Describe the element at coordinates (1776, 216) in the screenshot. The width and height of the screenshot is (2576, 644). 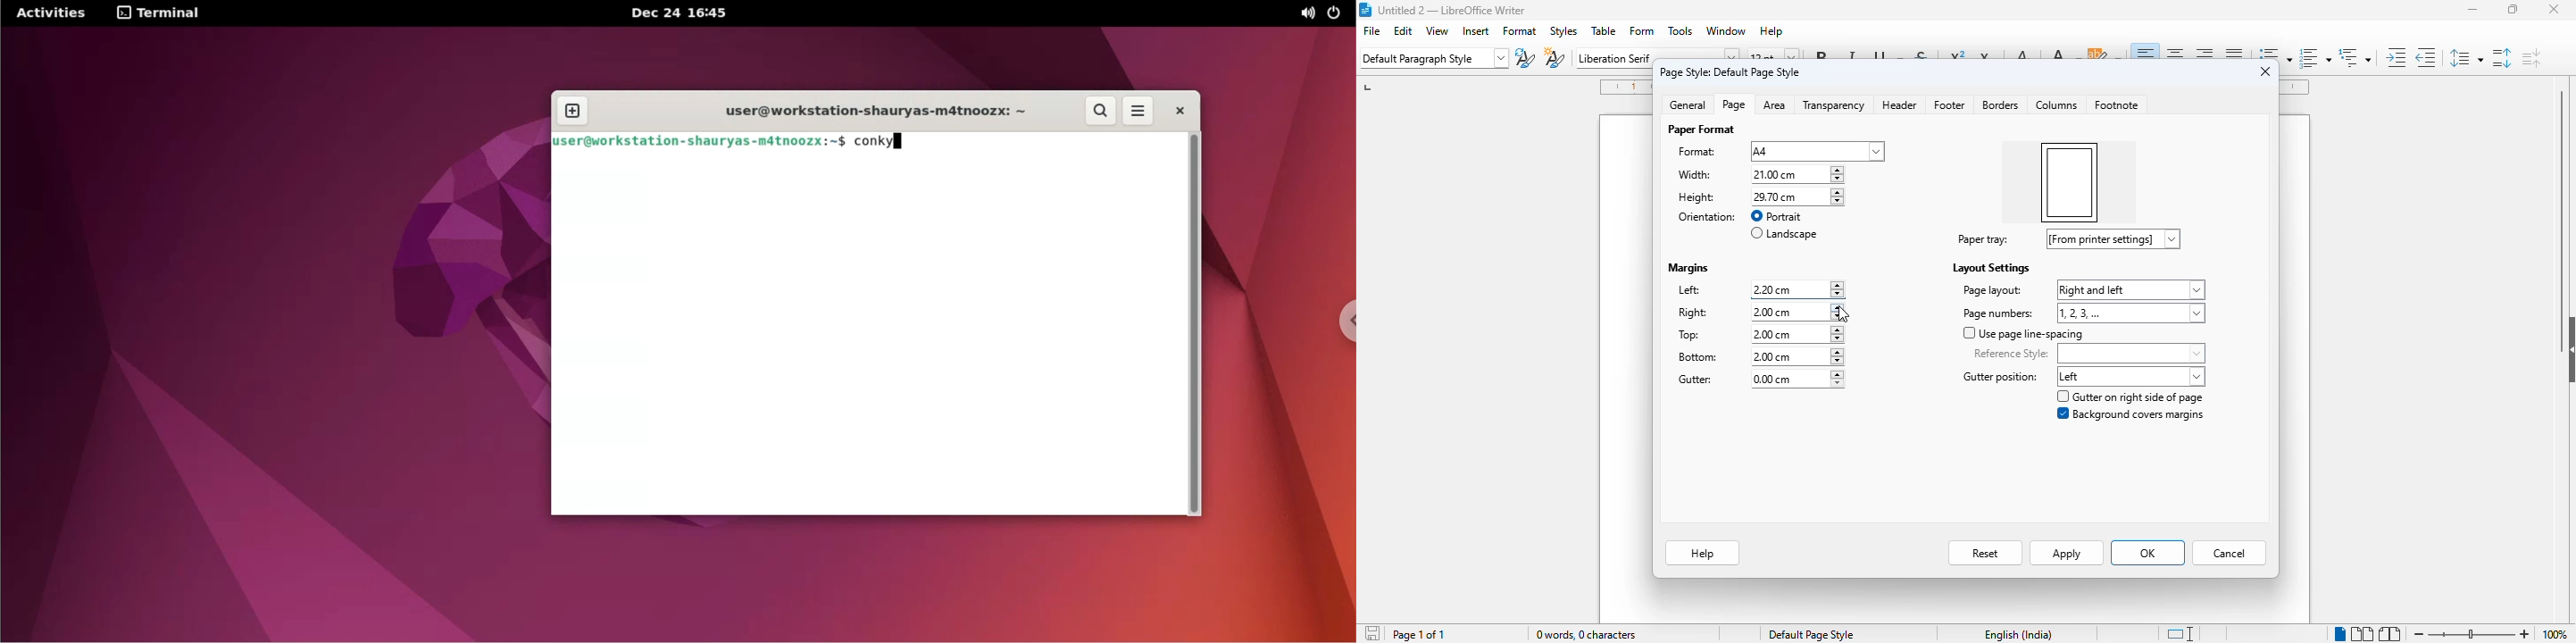
I see `portrait` at that location.